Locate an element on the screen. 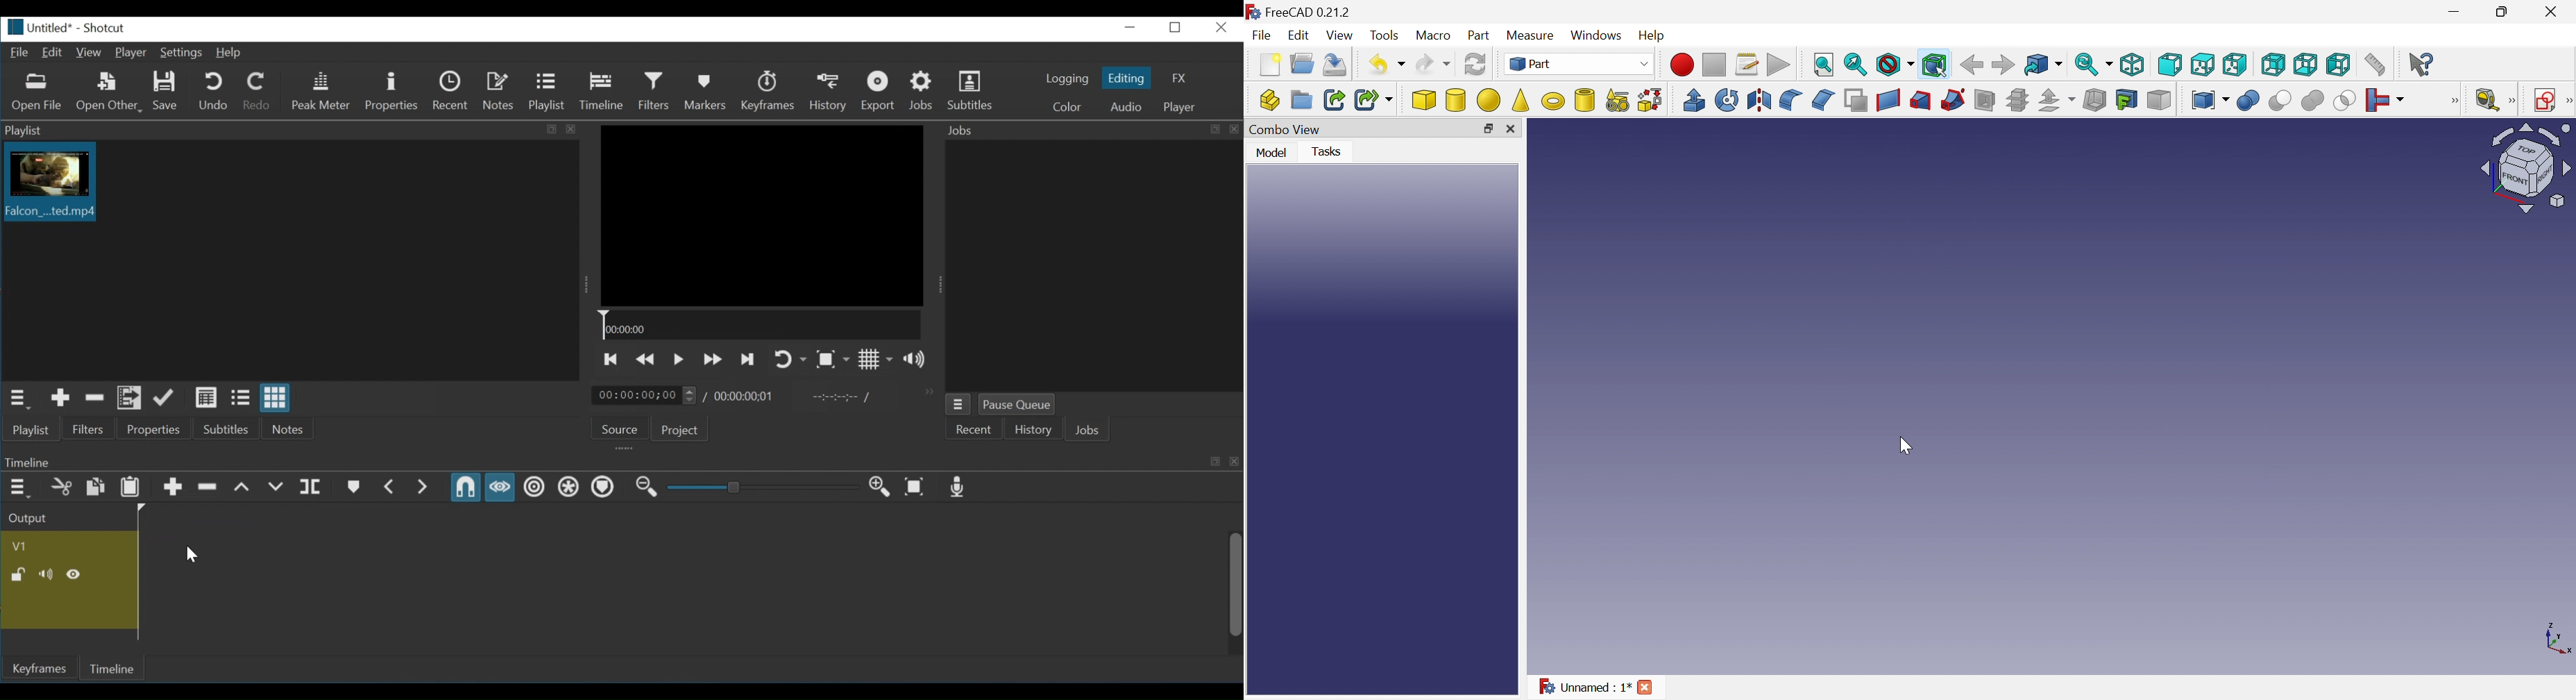  Remove cut is located at coordinates (95, 399).